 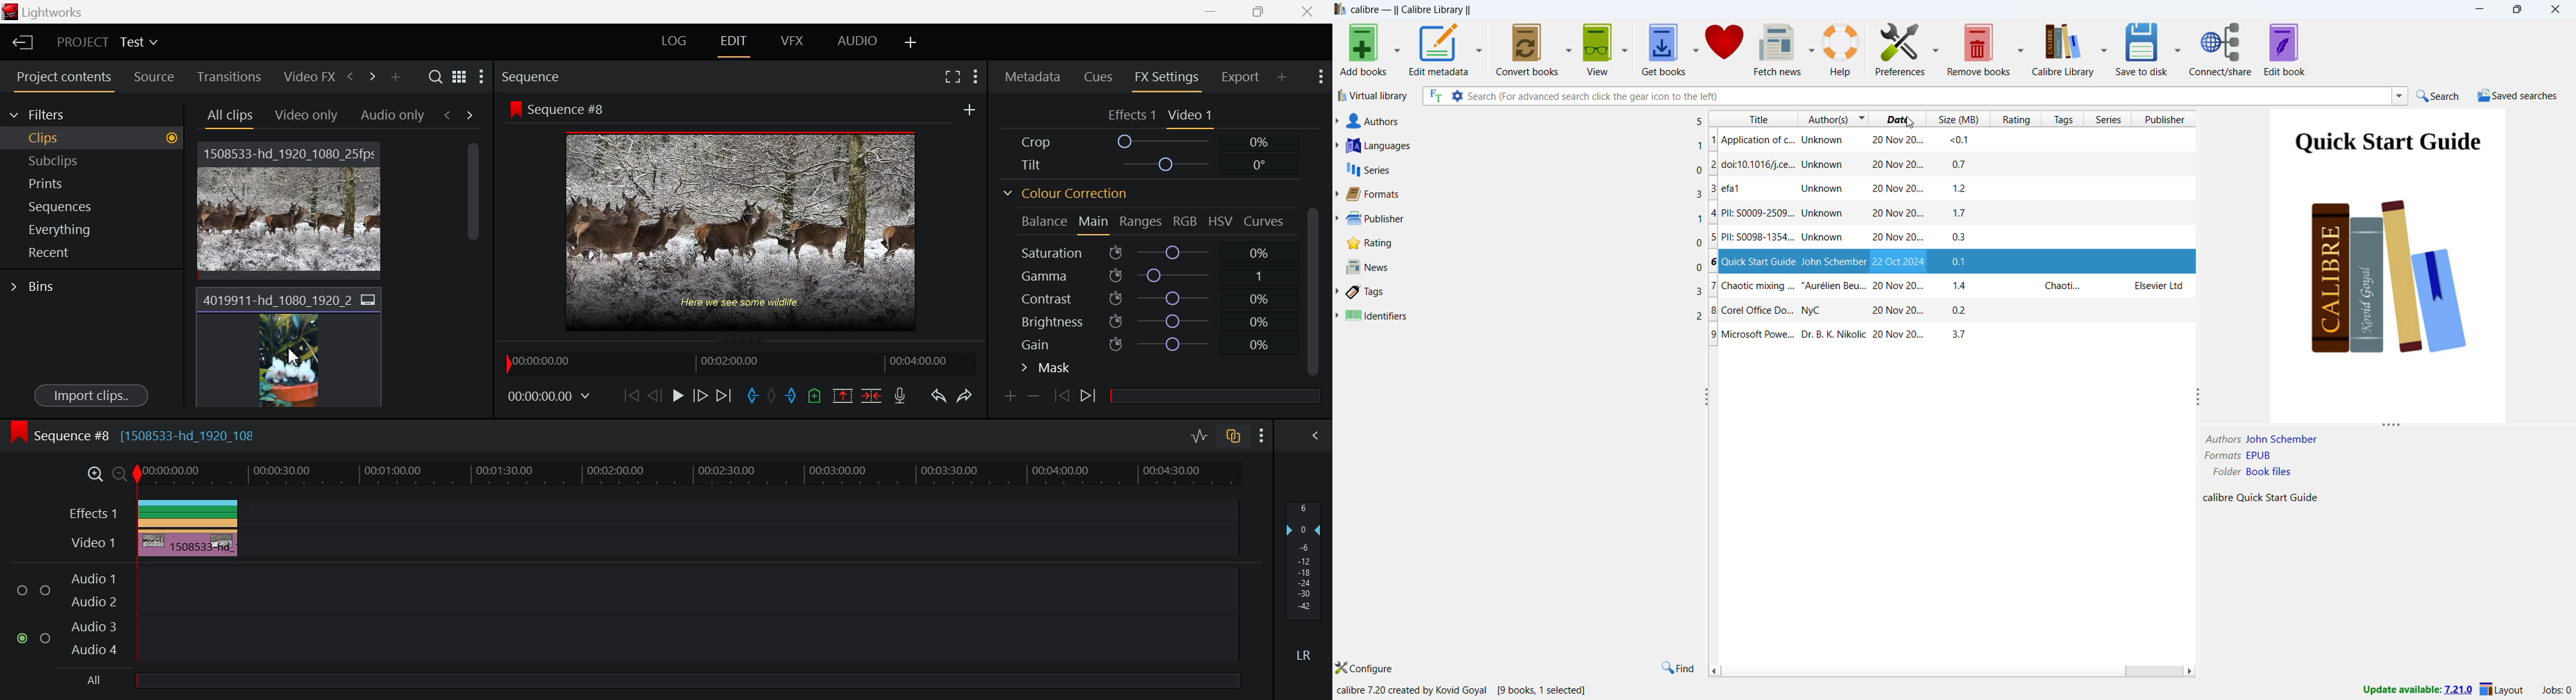 I want to click on Cursor on Clip 2, so click(x=292, y=347).